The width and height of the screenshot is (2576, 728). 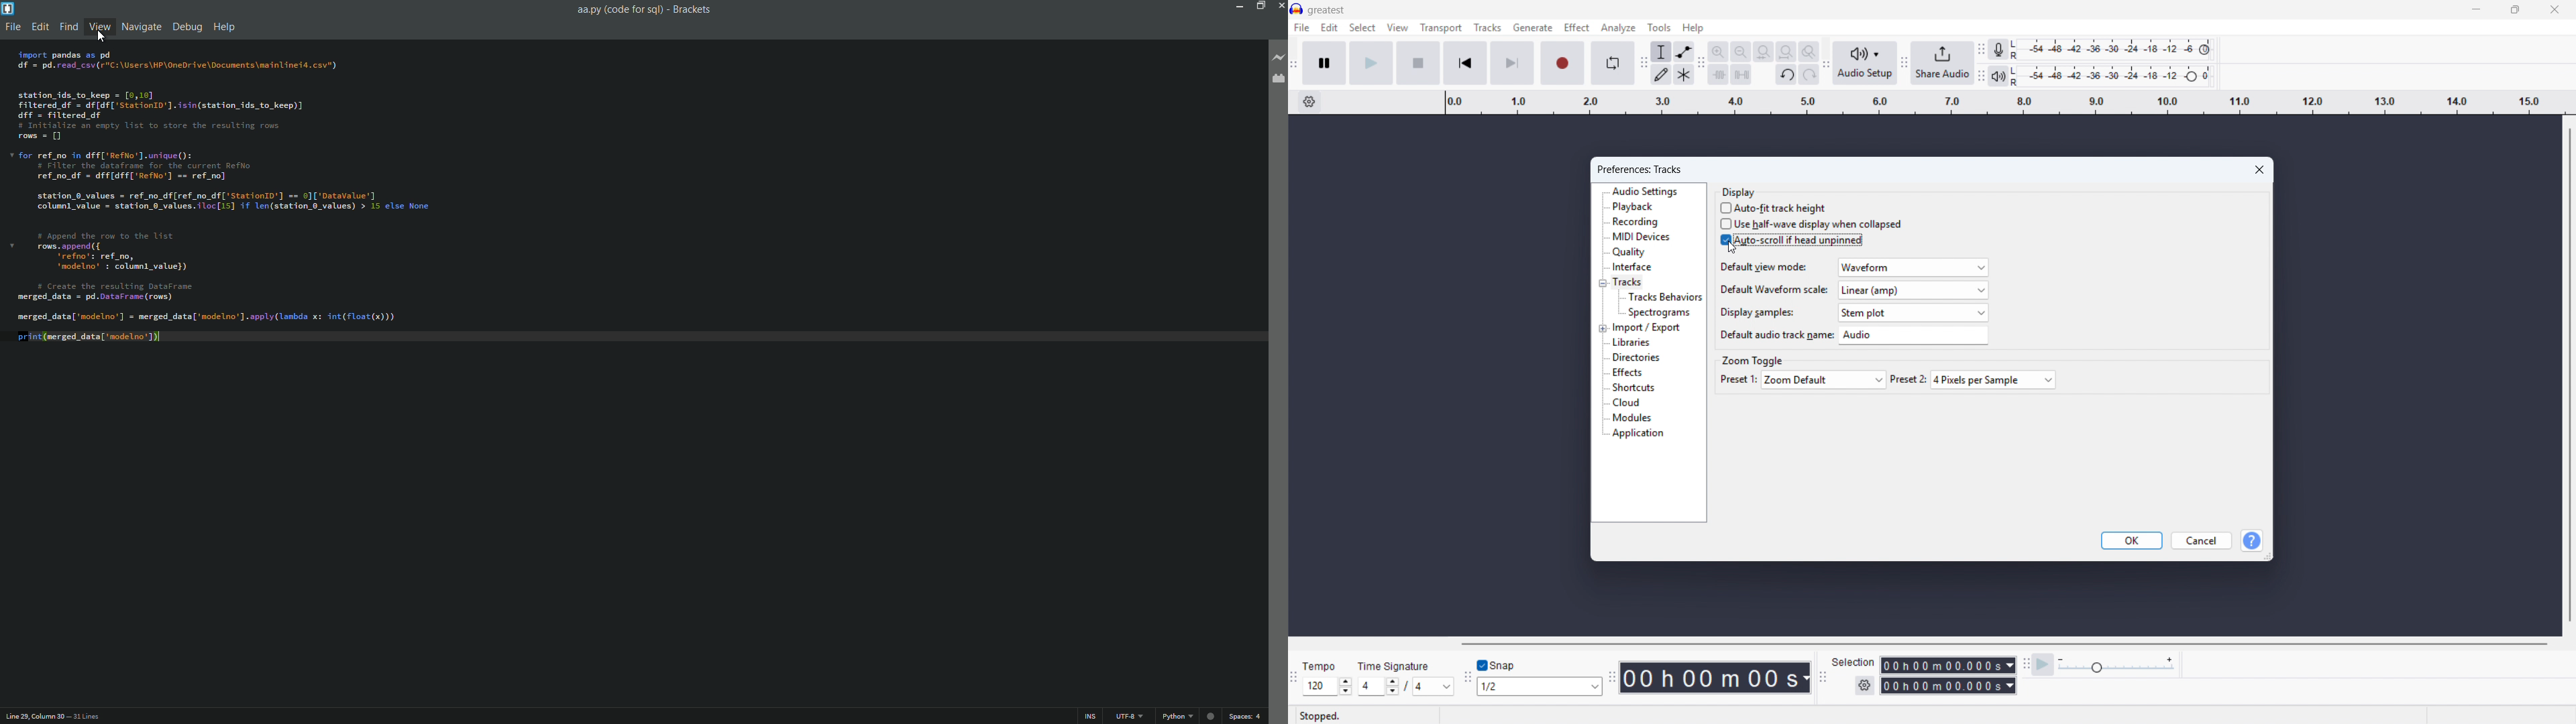 I want to click on Timestamp , so click(x=1716, y=678).